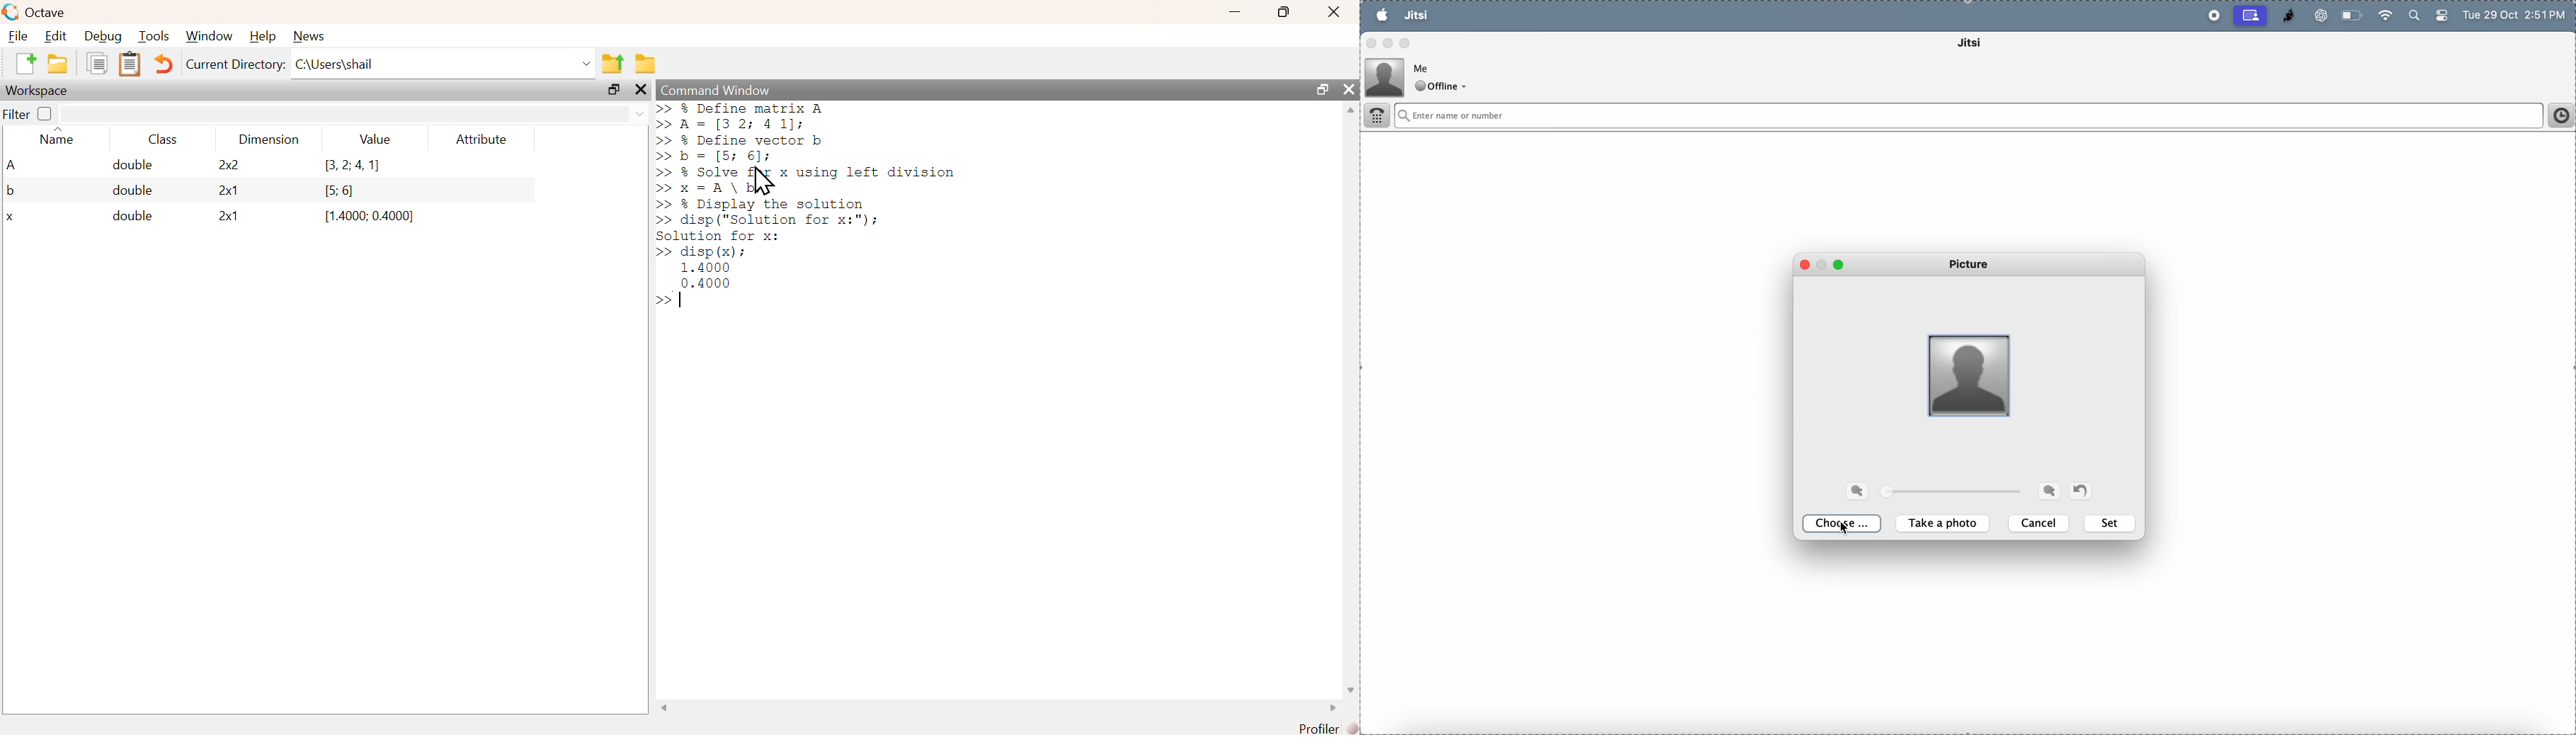 This screenshot has width=2576, height=756. Describe the element at coordinates (1406, 42) in the screenshot. I see `maximize` at that location.